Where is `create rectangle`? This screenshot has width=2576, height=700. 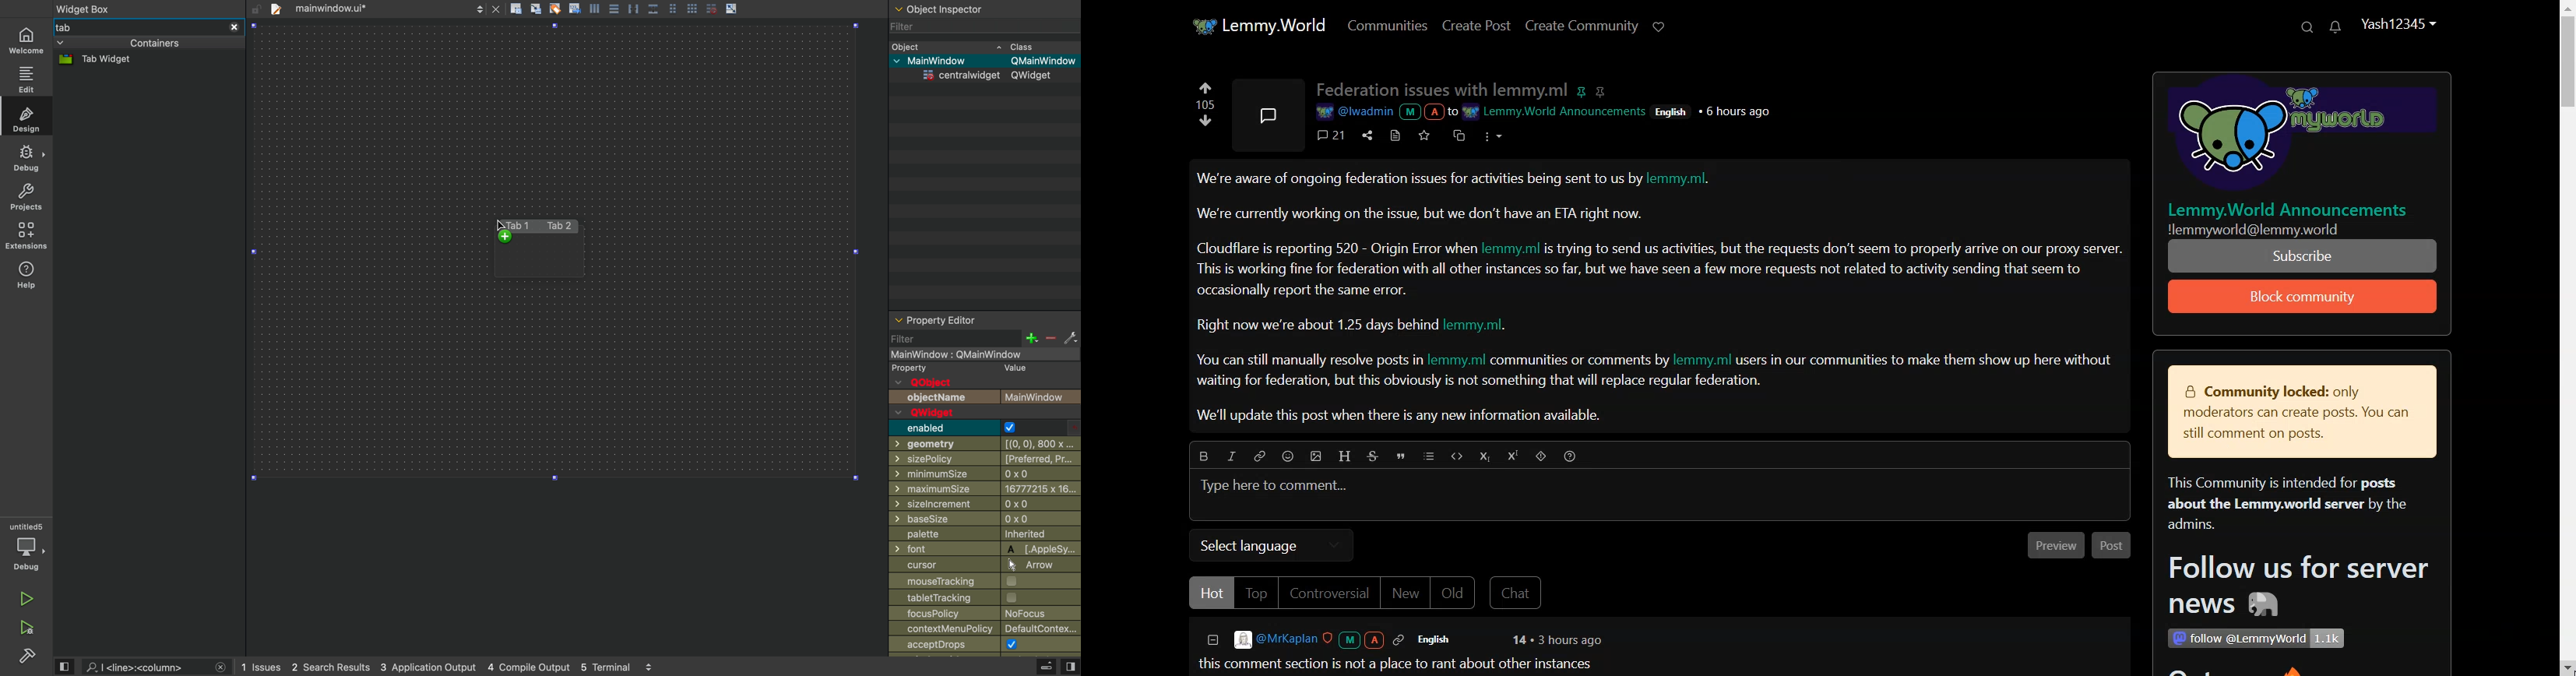 create rectangle is located at coordinates (516, 8).